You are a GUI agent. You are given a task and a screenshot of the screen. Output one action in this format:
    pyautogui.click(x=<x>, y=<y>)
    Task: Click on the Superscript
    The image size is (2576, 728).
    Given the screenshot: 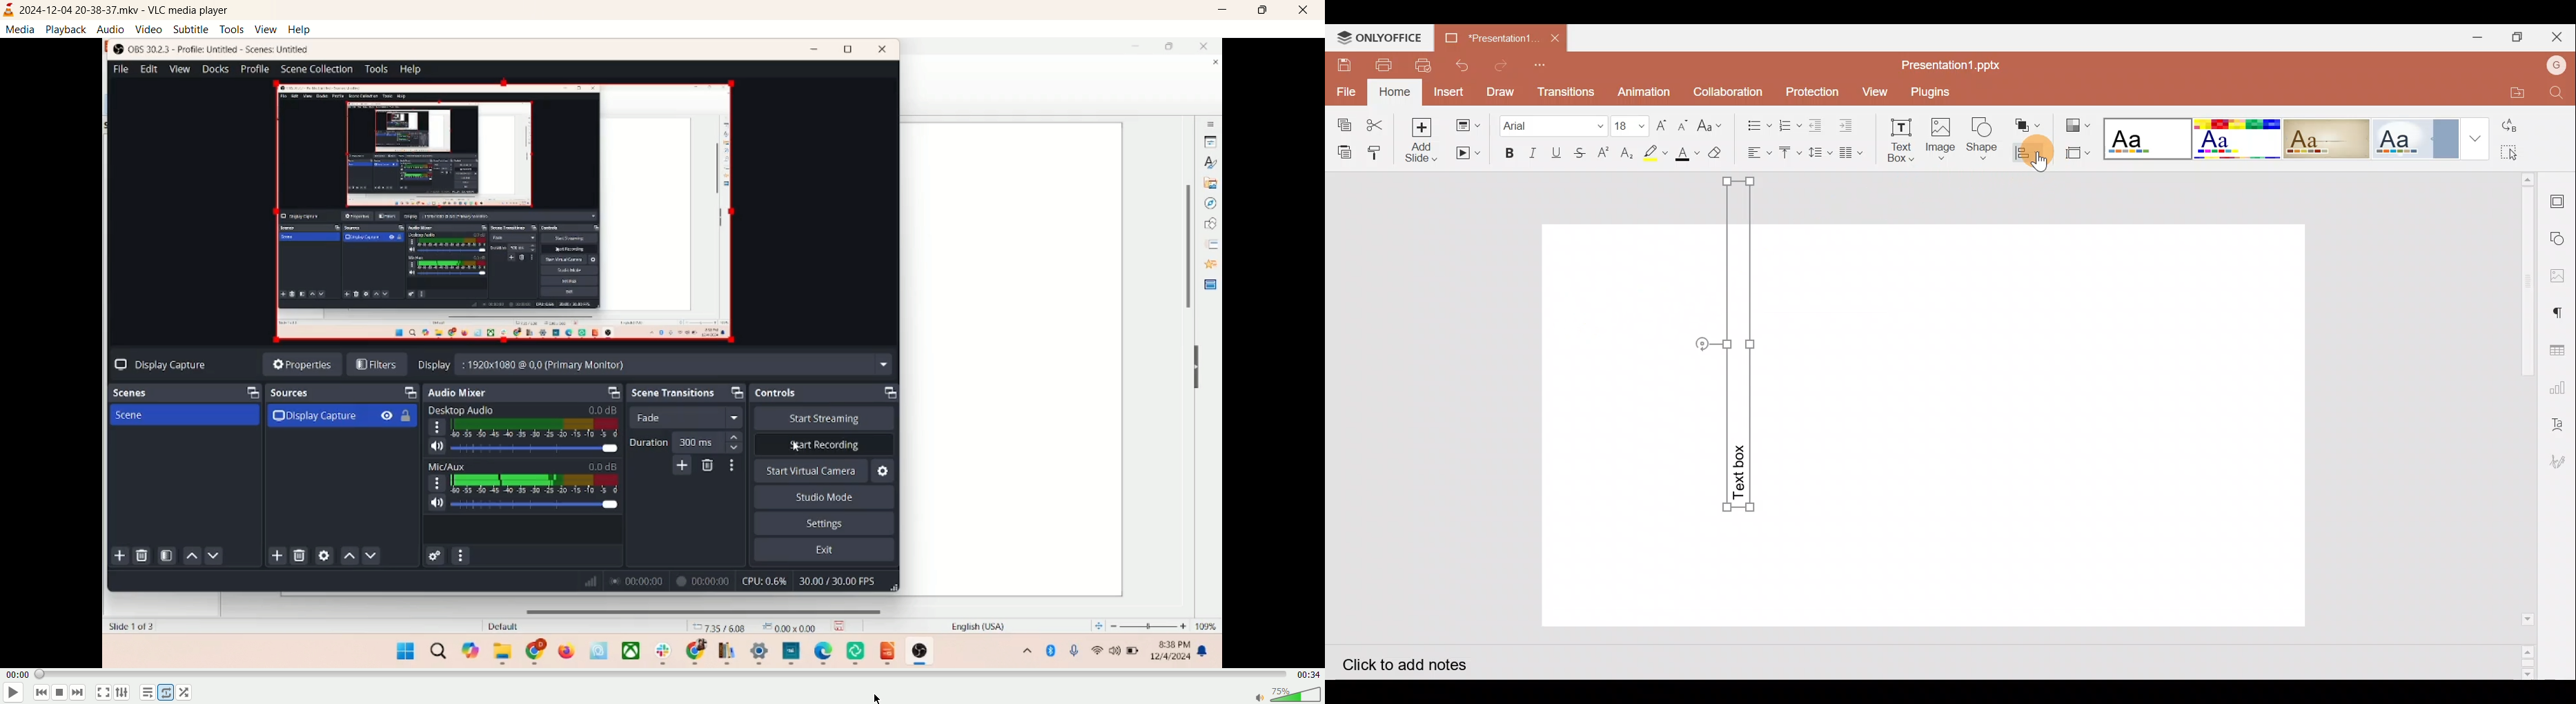 What is the action you would take?
    pyautogui.click(x=1607, y=154)
    